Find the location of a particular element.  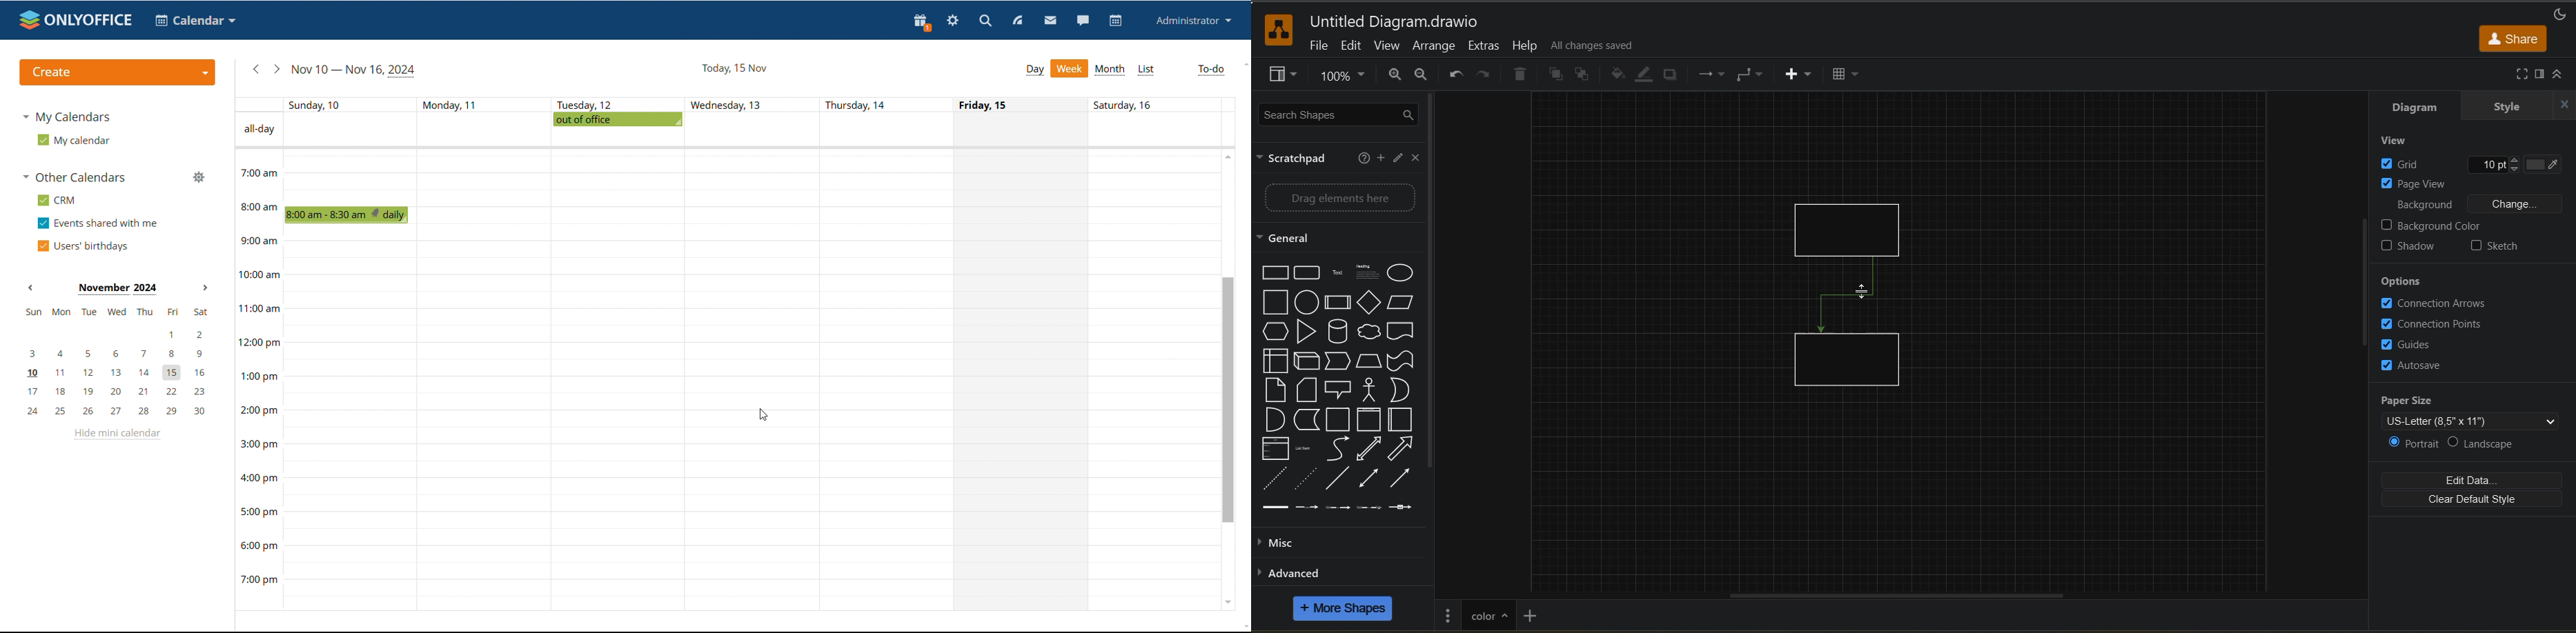

fullscreen is located at coordinates (2518, 74).